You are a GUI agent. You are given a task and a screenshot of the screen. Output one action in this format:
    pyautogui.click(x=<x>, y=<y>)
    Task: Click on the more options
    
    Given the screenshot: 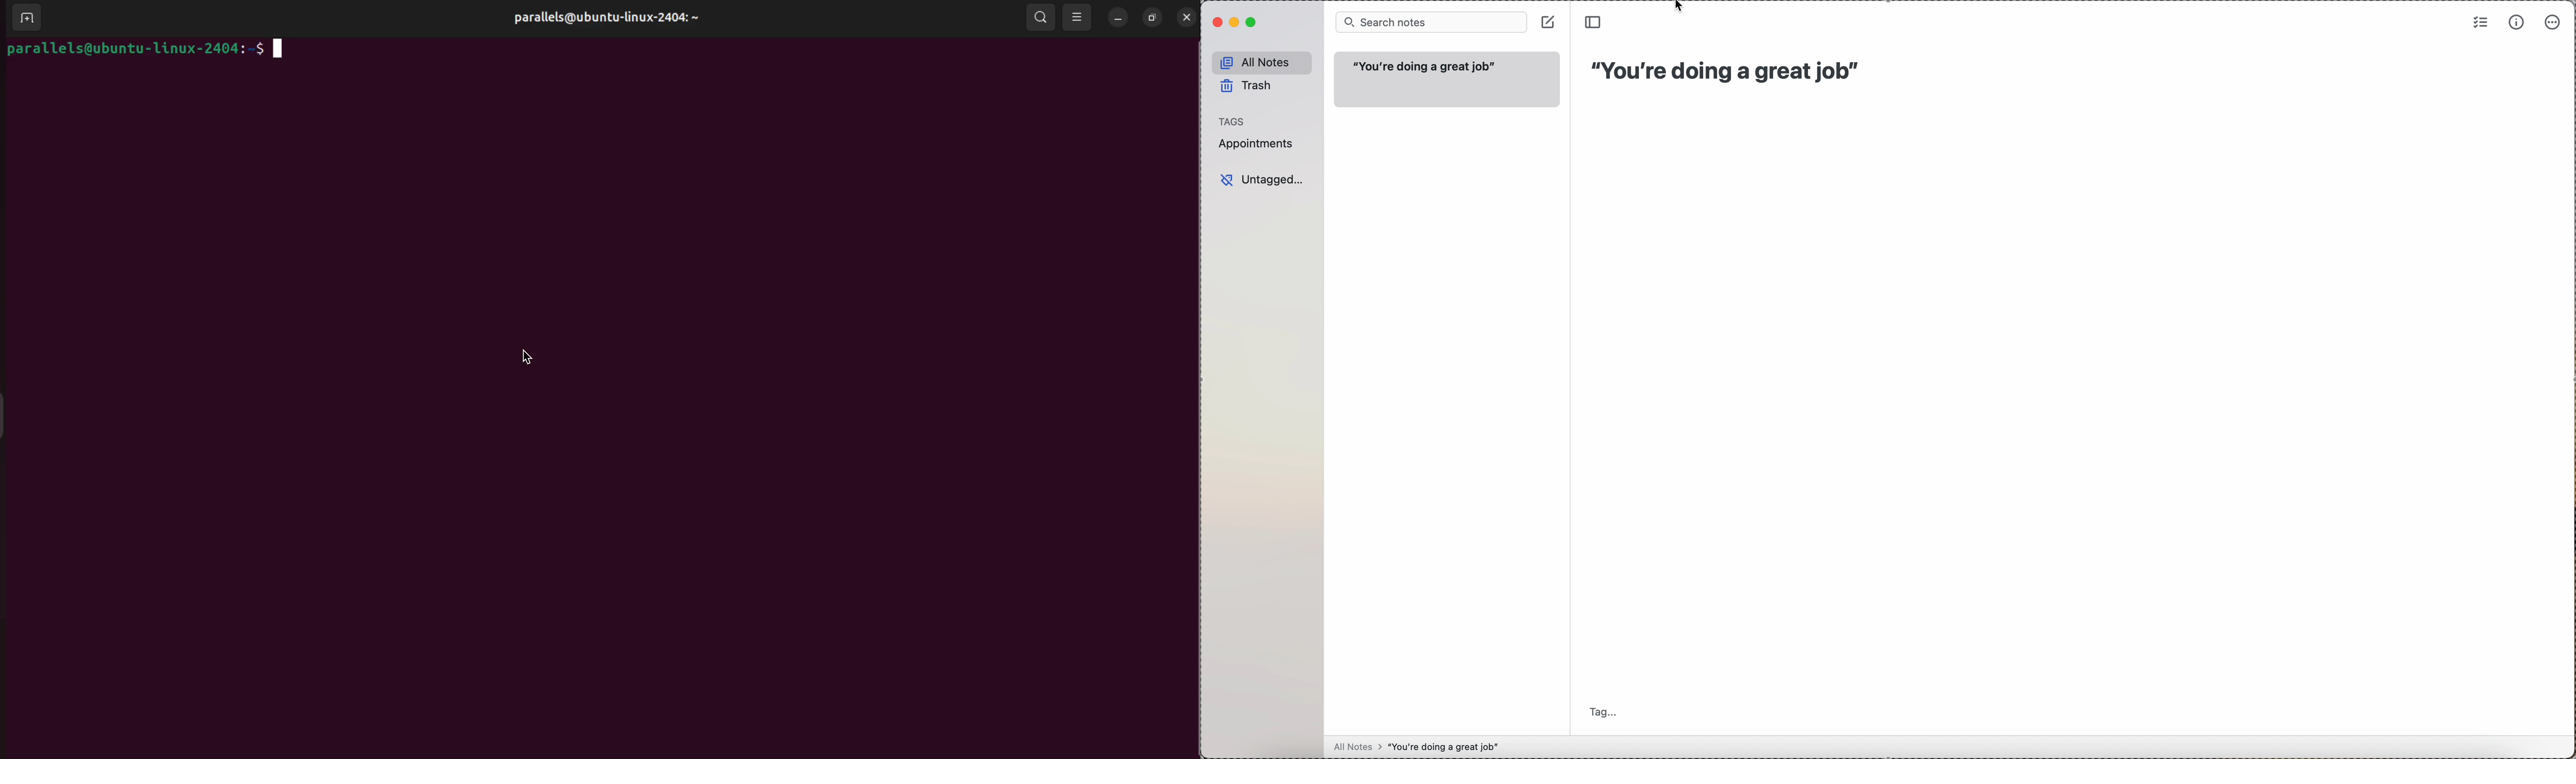 What is the action you would take?
    pyautogui.click(x=2554, y=23)
    